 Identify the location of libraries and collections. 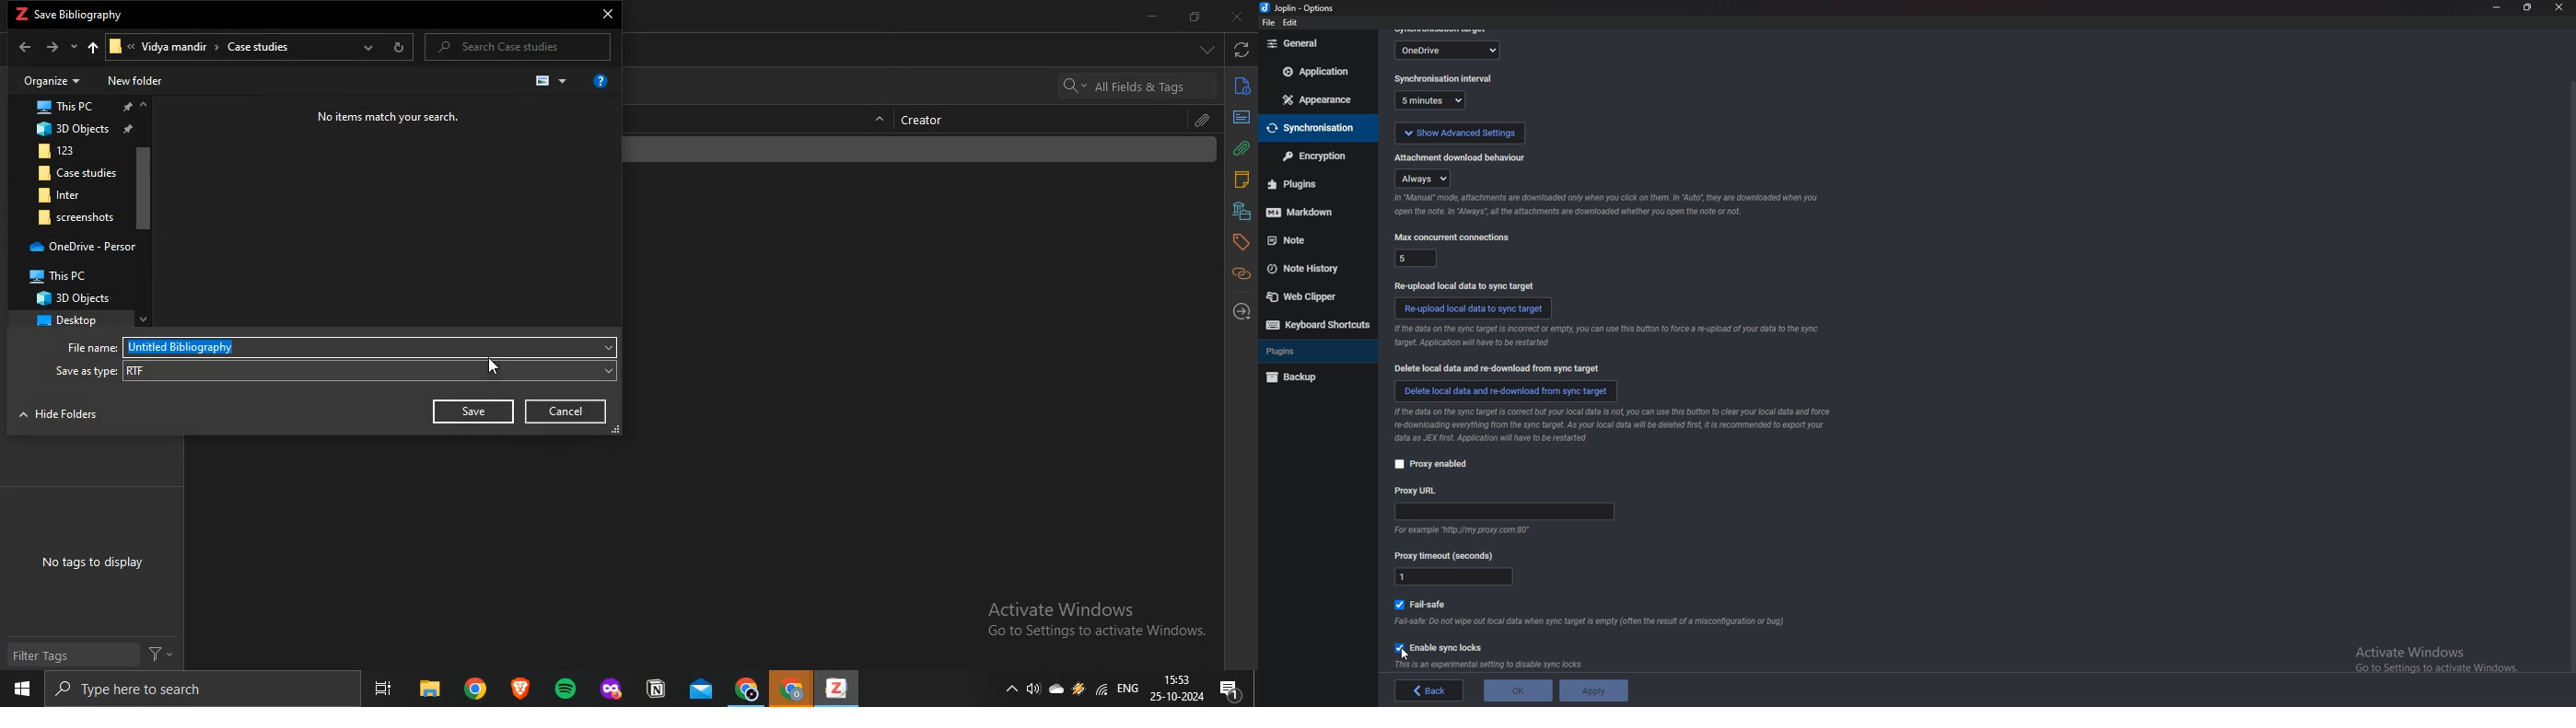
(1241, 210).